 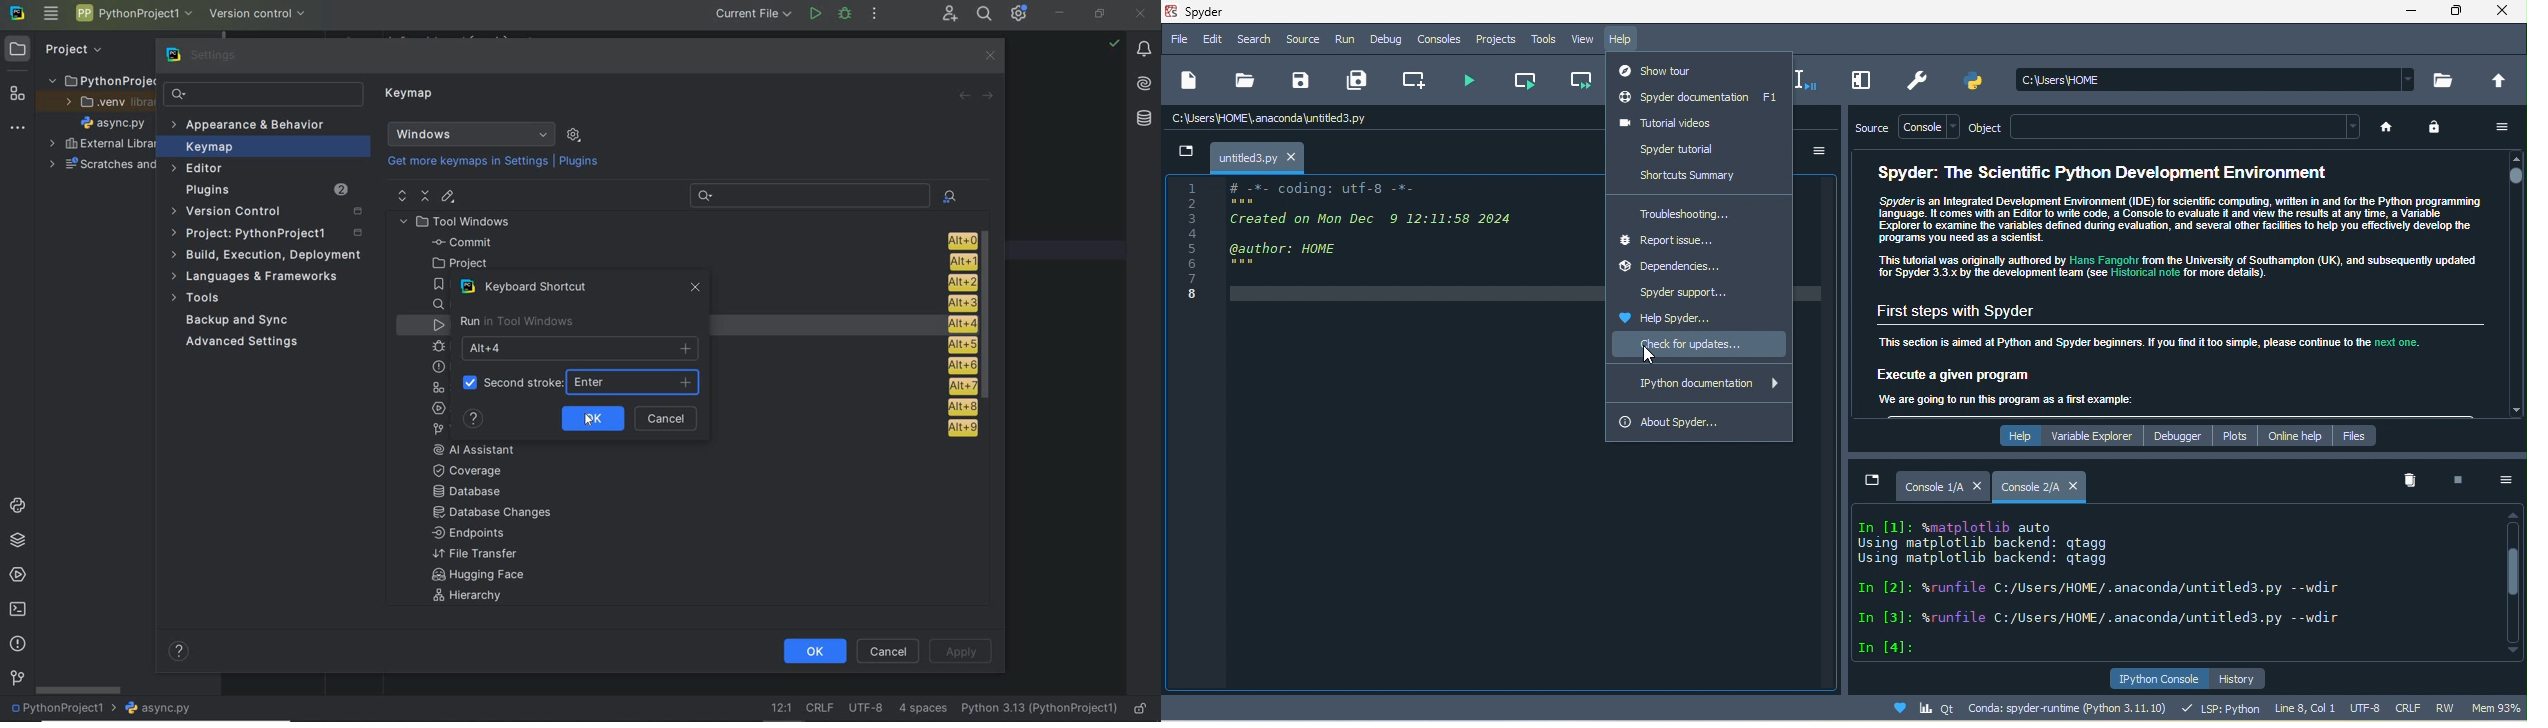 What do you see at coordinates (2448, 708) in the screenshot?
I see `rw` at bounding box center [2448, 708].